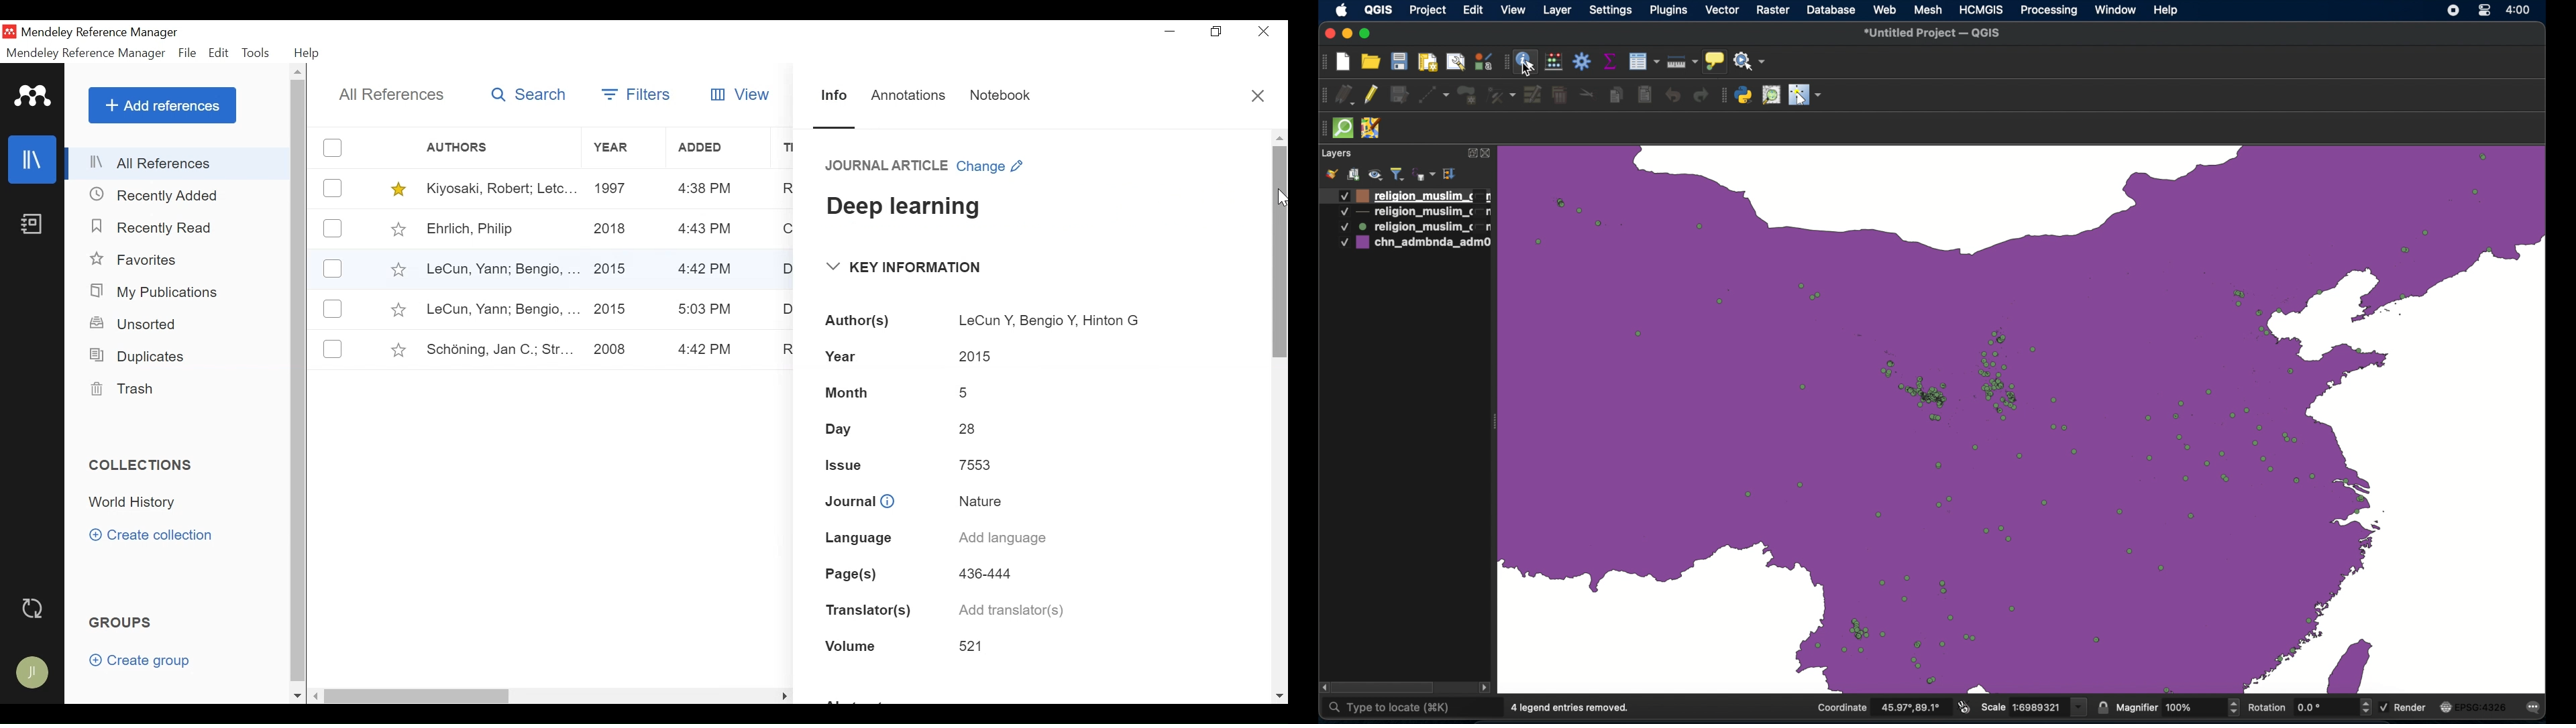  I want to click on Unsorted, so click(135, 324).